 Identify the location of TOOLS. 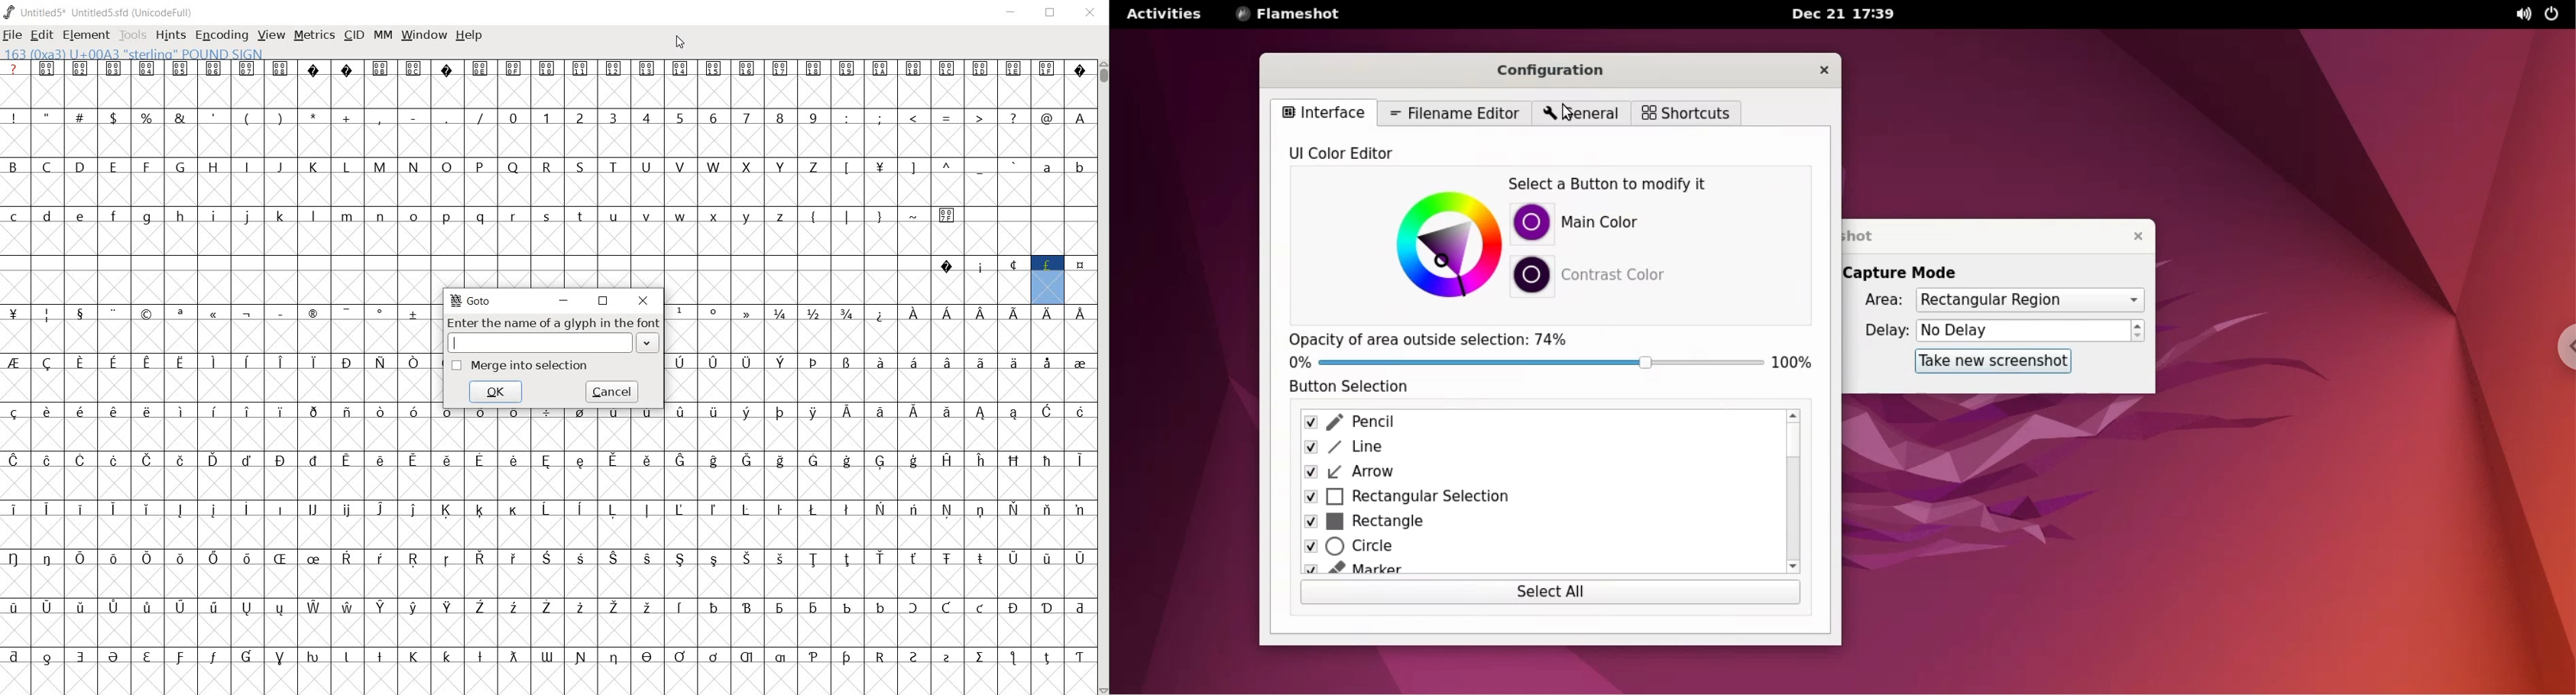
(131, 36).